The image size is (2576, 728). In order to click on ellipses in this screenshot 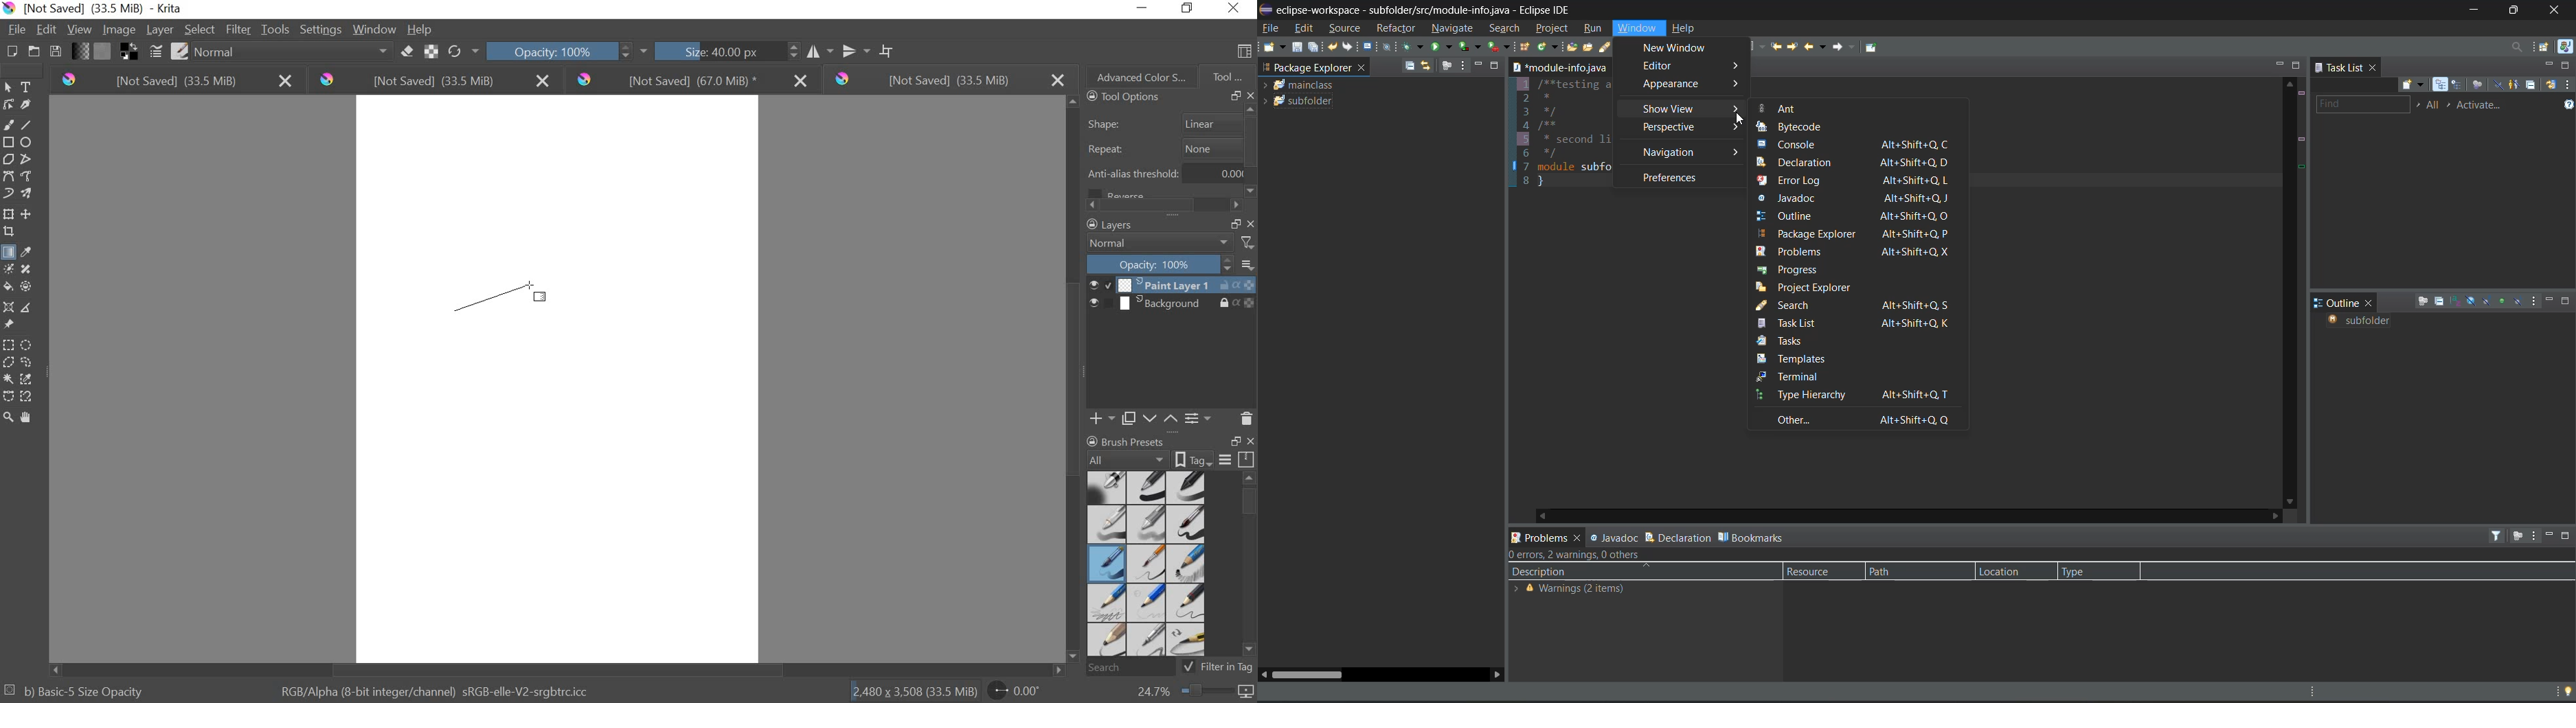, I will do `click(26, 143)`.